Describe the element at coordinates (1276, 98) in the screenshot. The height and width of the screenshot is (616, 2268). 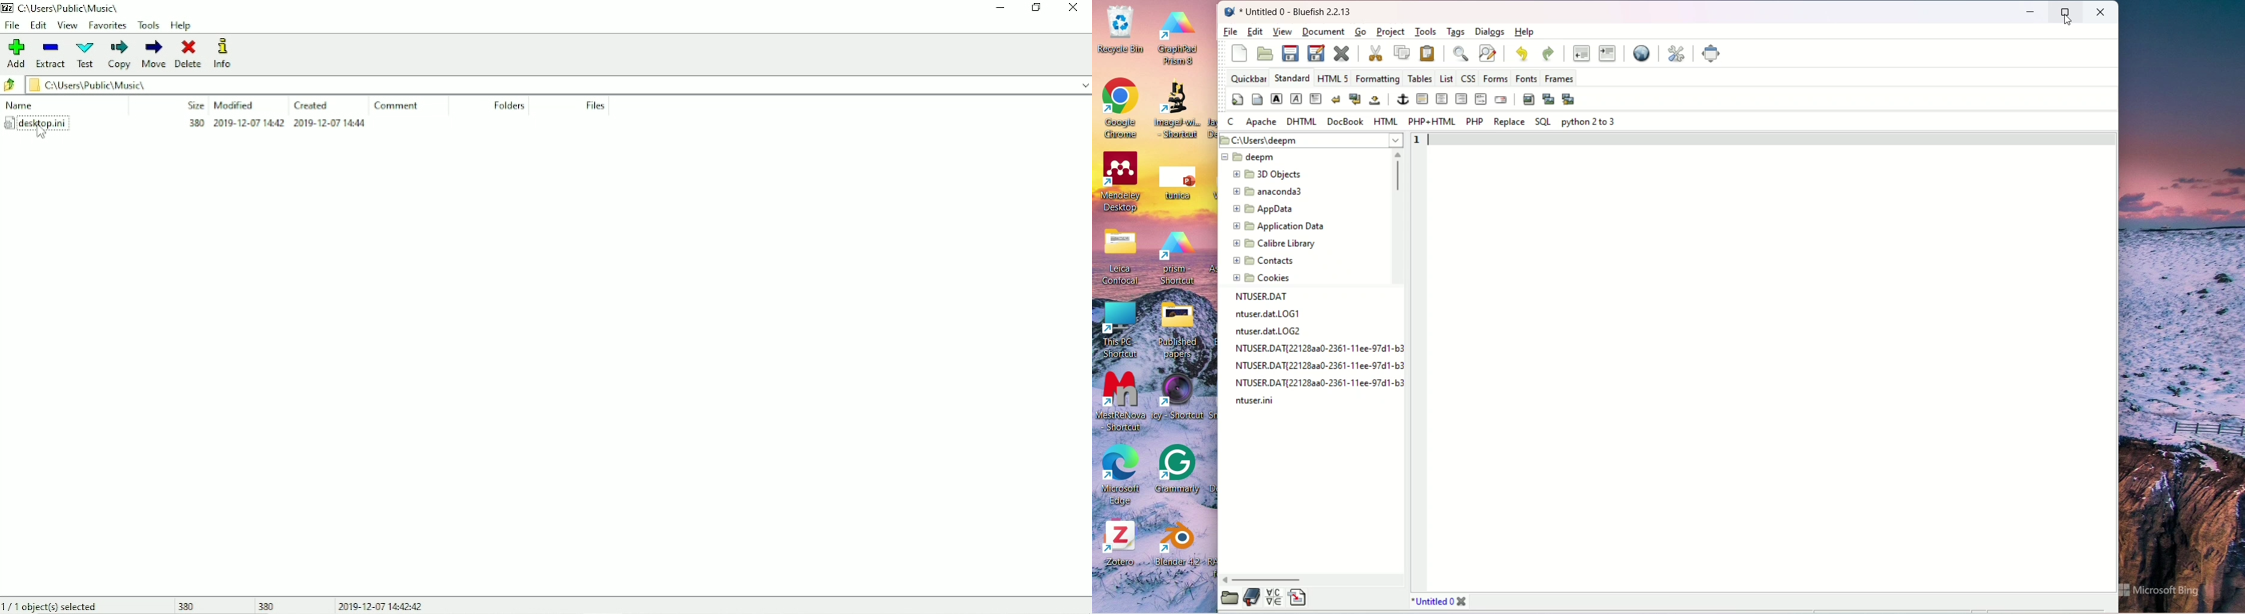
I see `strong` at that location.